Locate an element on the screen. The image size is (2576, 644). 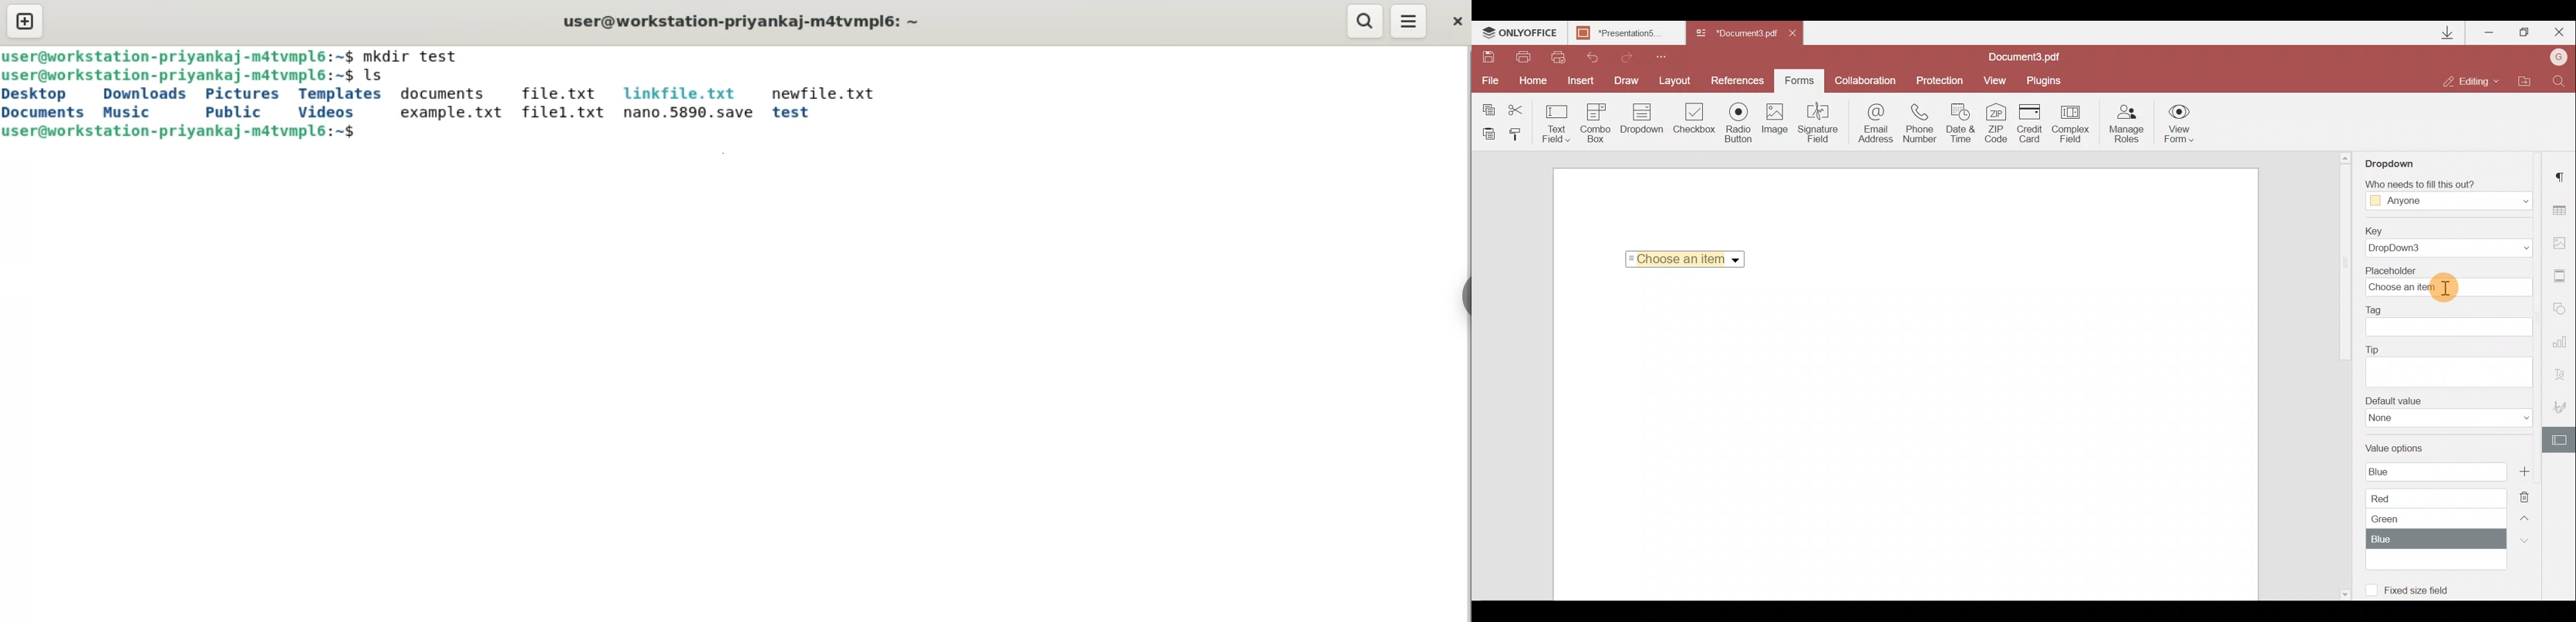
Default value is located at coordinates (2445, 415).